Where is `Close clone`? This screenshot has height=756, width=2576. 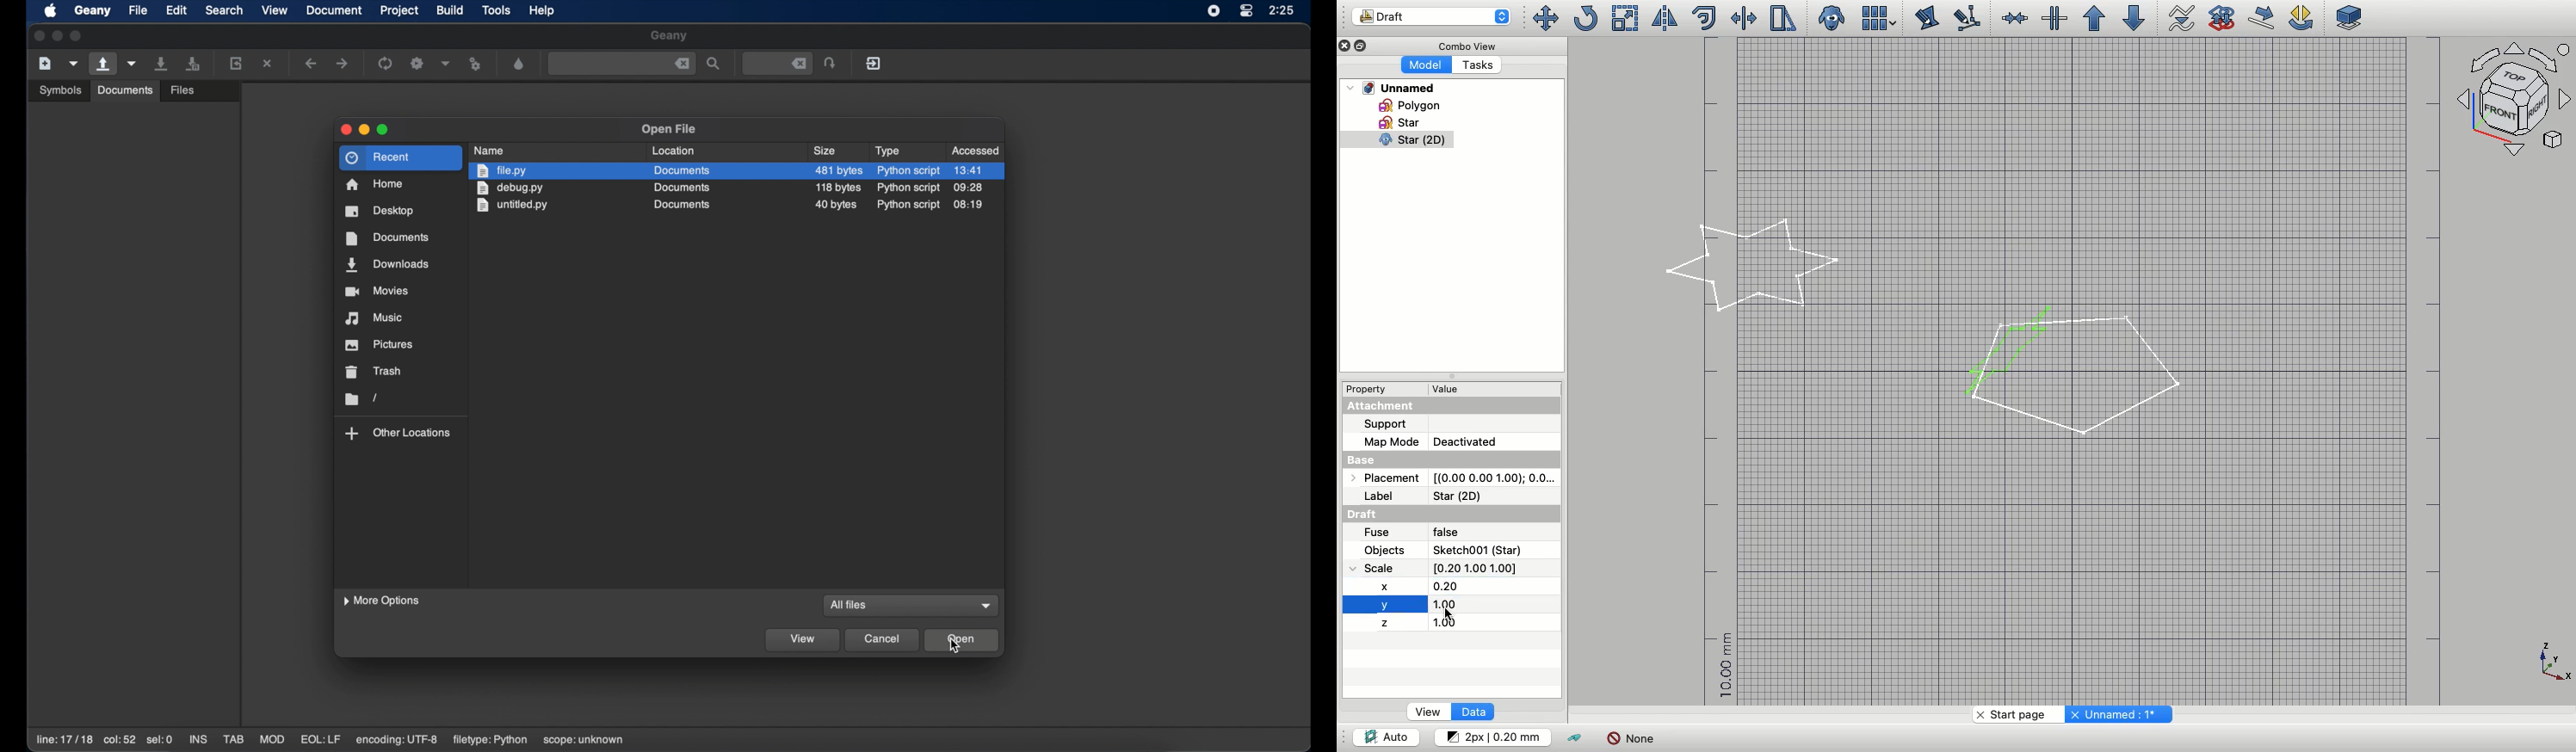 Close clone is located at coordinates (1833, 19).